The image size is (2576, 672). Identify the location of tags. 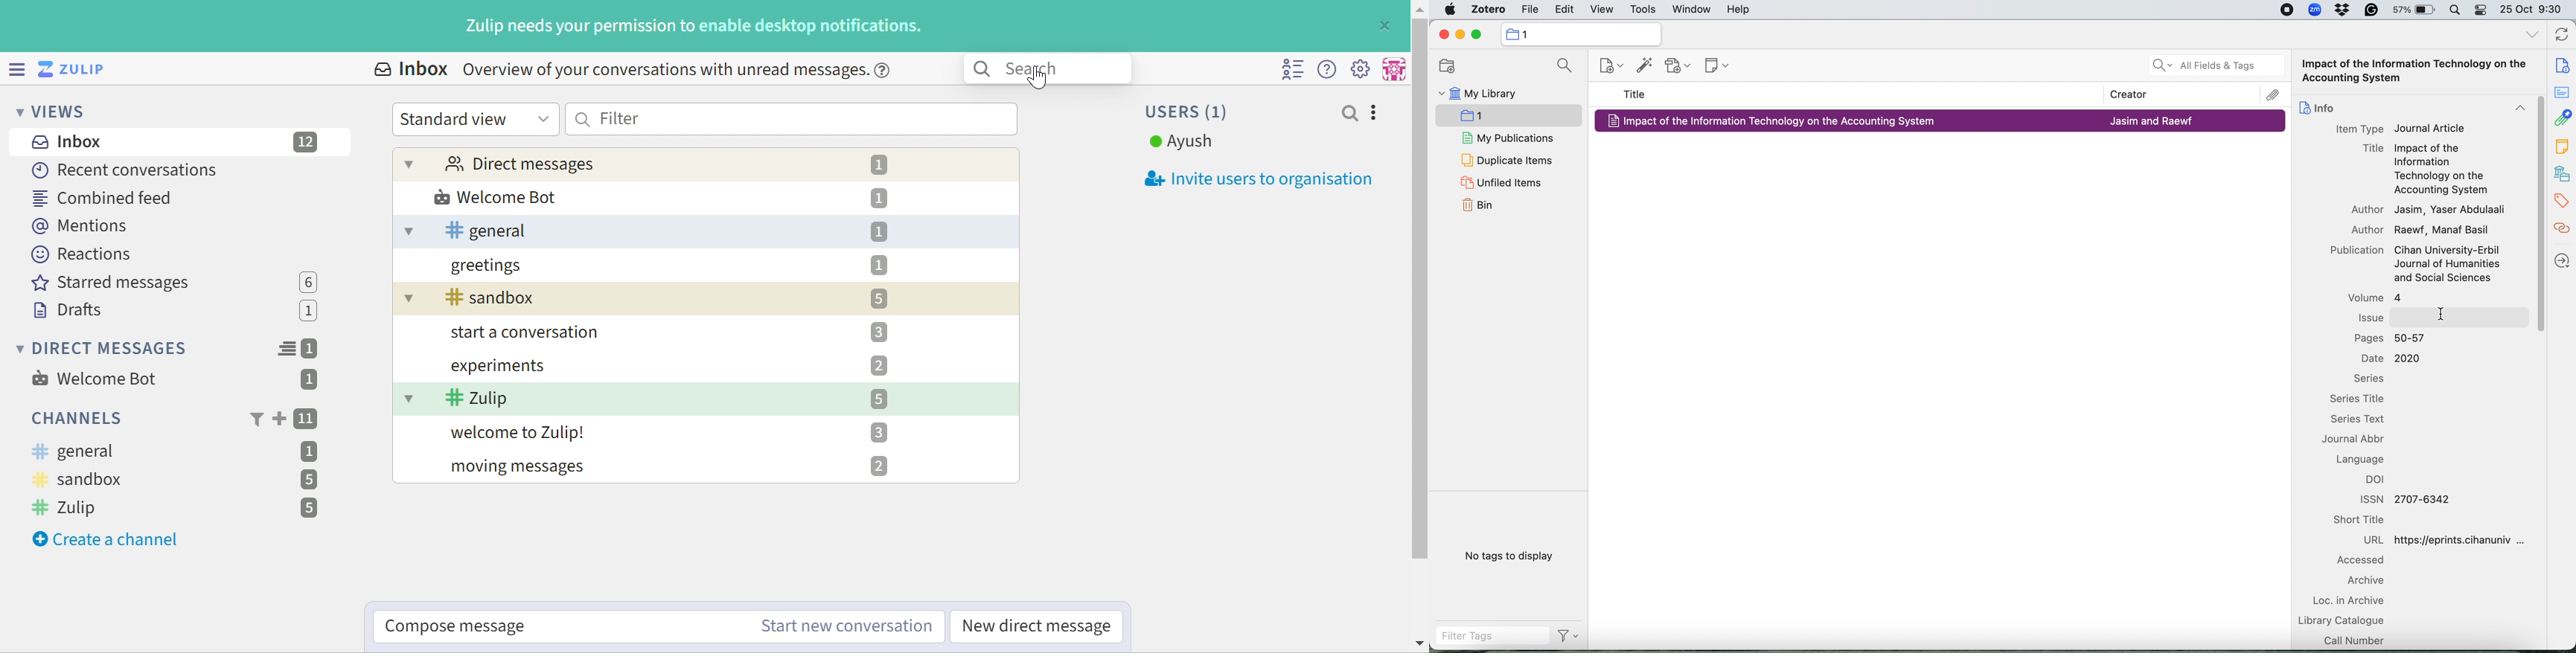
(2561, 201).